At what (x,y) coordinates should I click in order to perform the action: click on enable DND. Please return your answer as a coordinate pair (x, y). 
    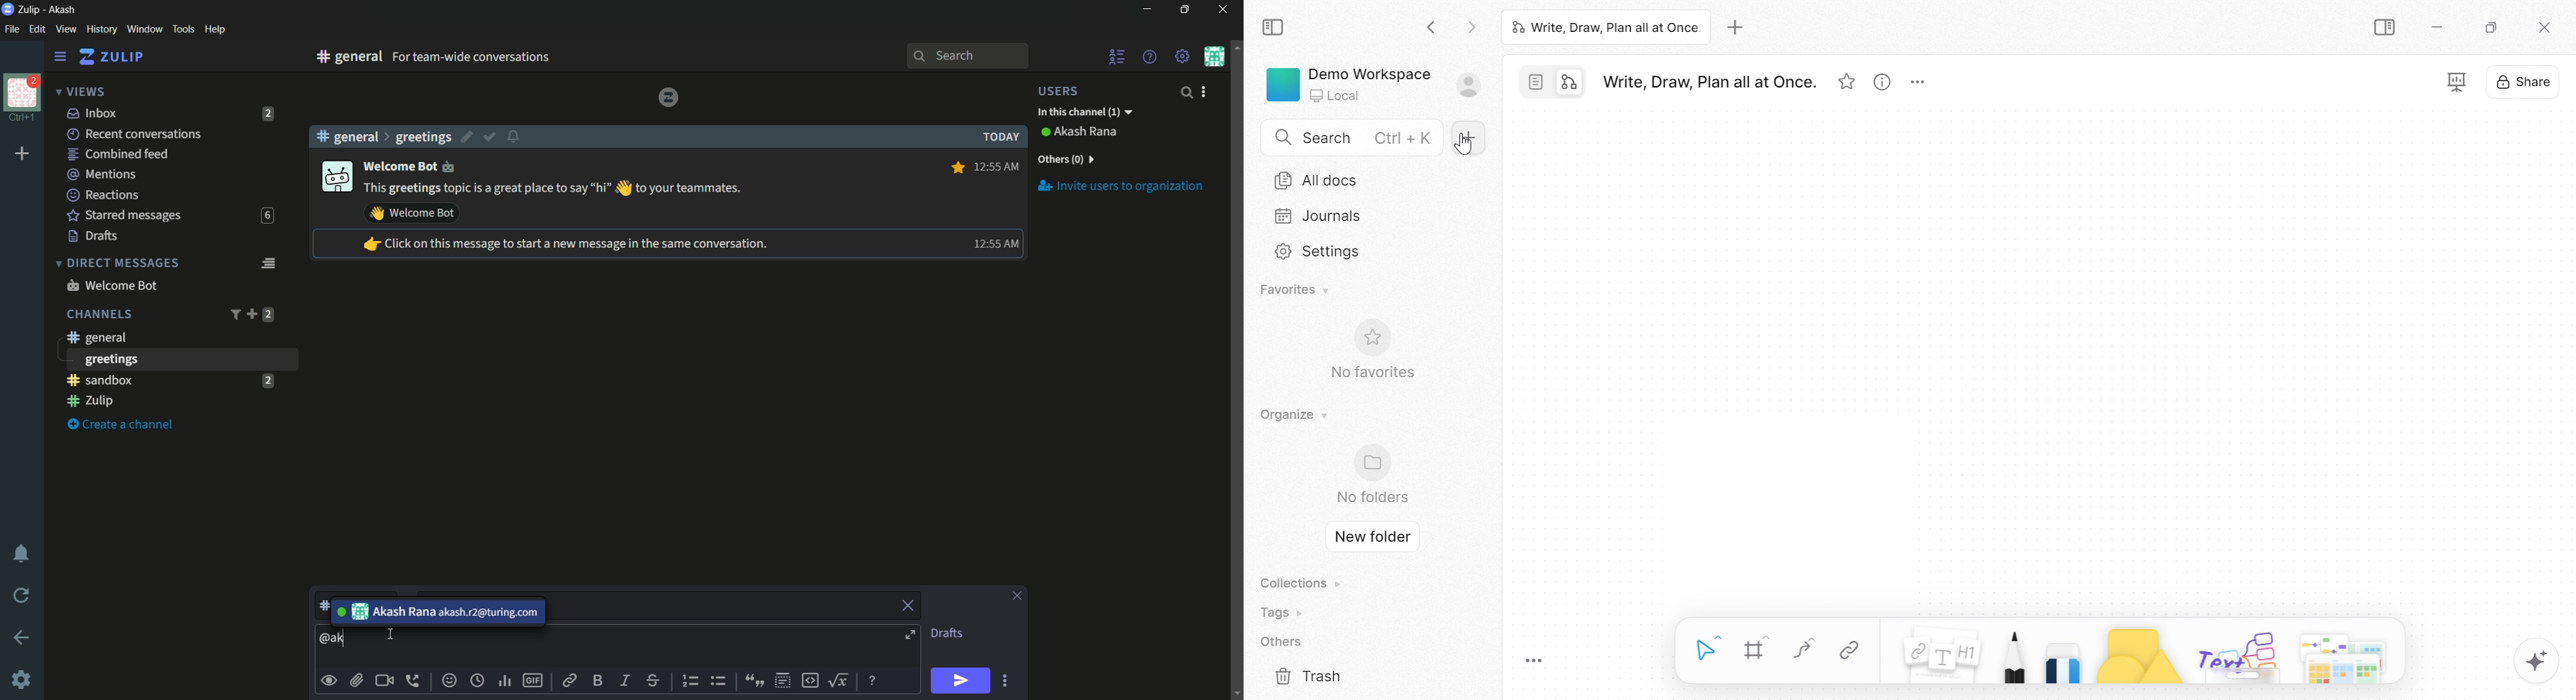
    Looking at the image, I should click on (21, 554).